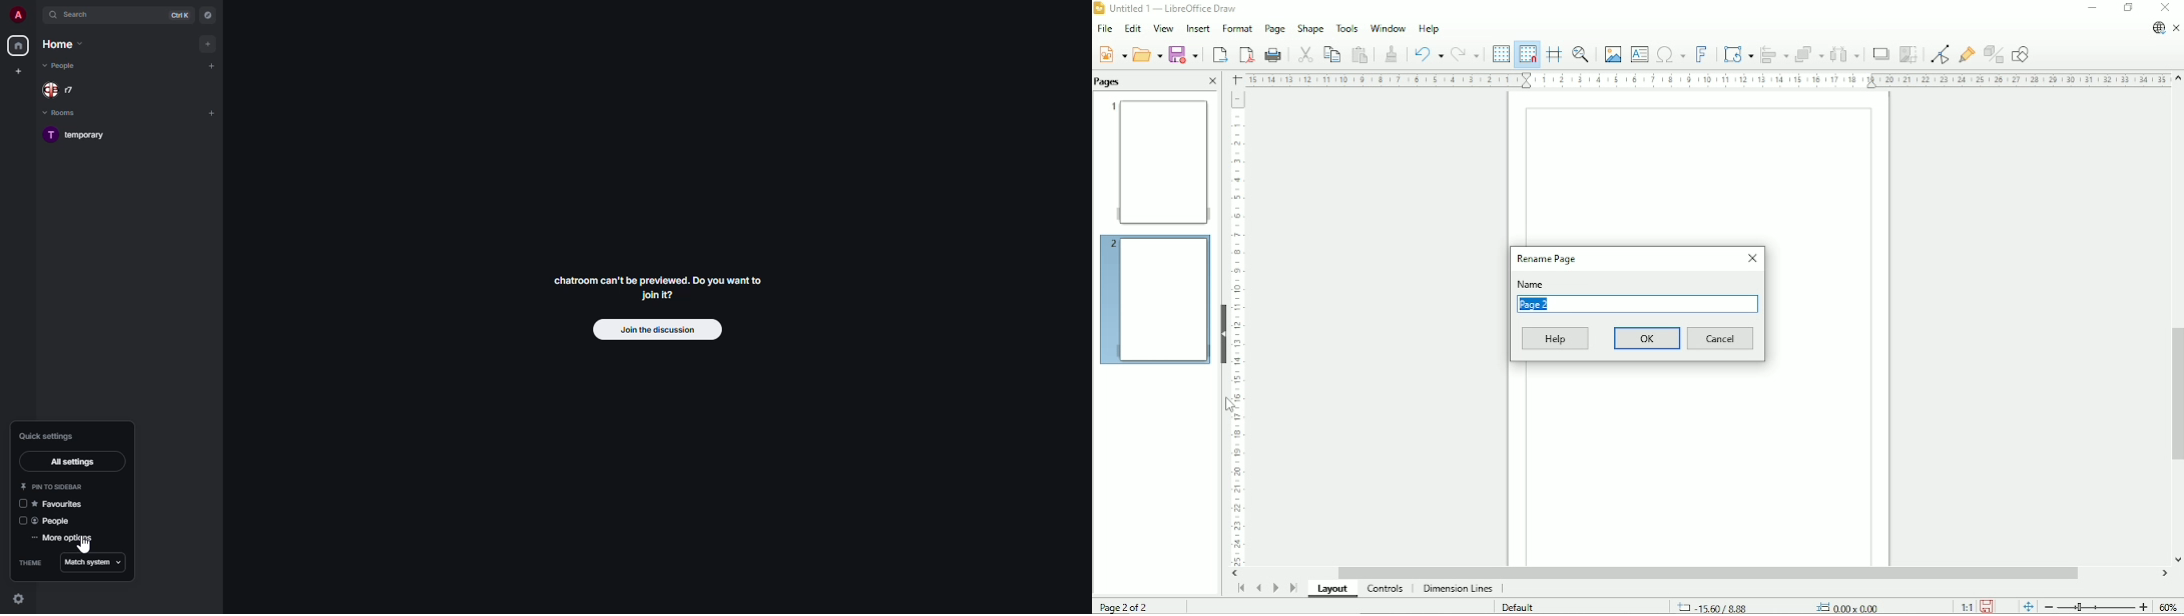  I want to click on Insert, so click(1196, 29).